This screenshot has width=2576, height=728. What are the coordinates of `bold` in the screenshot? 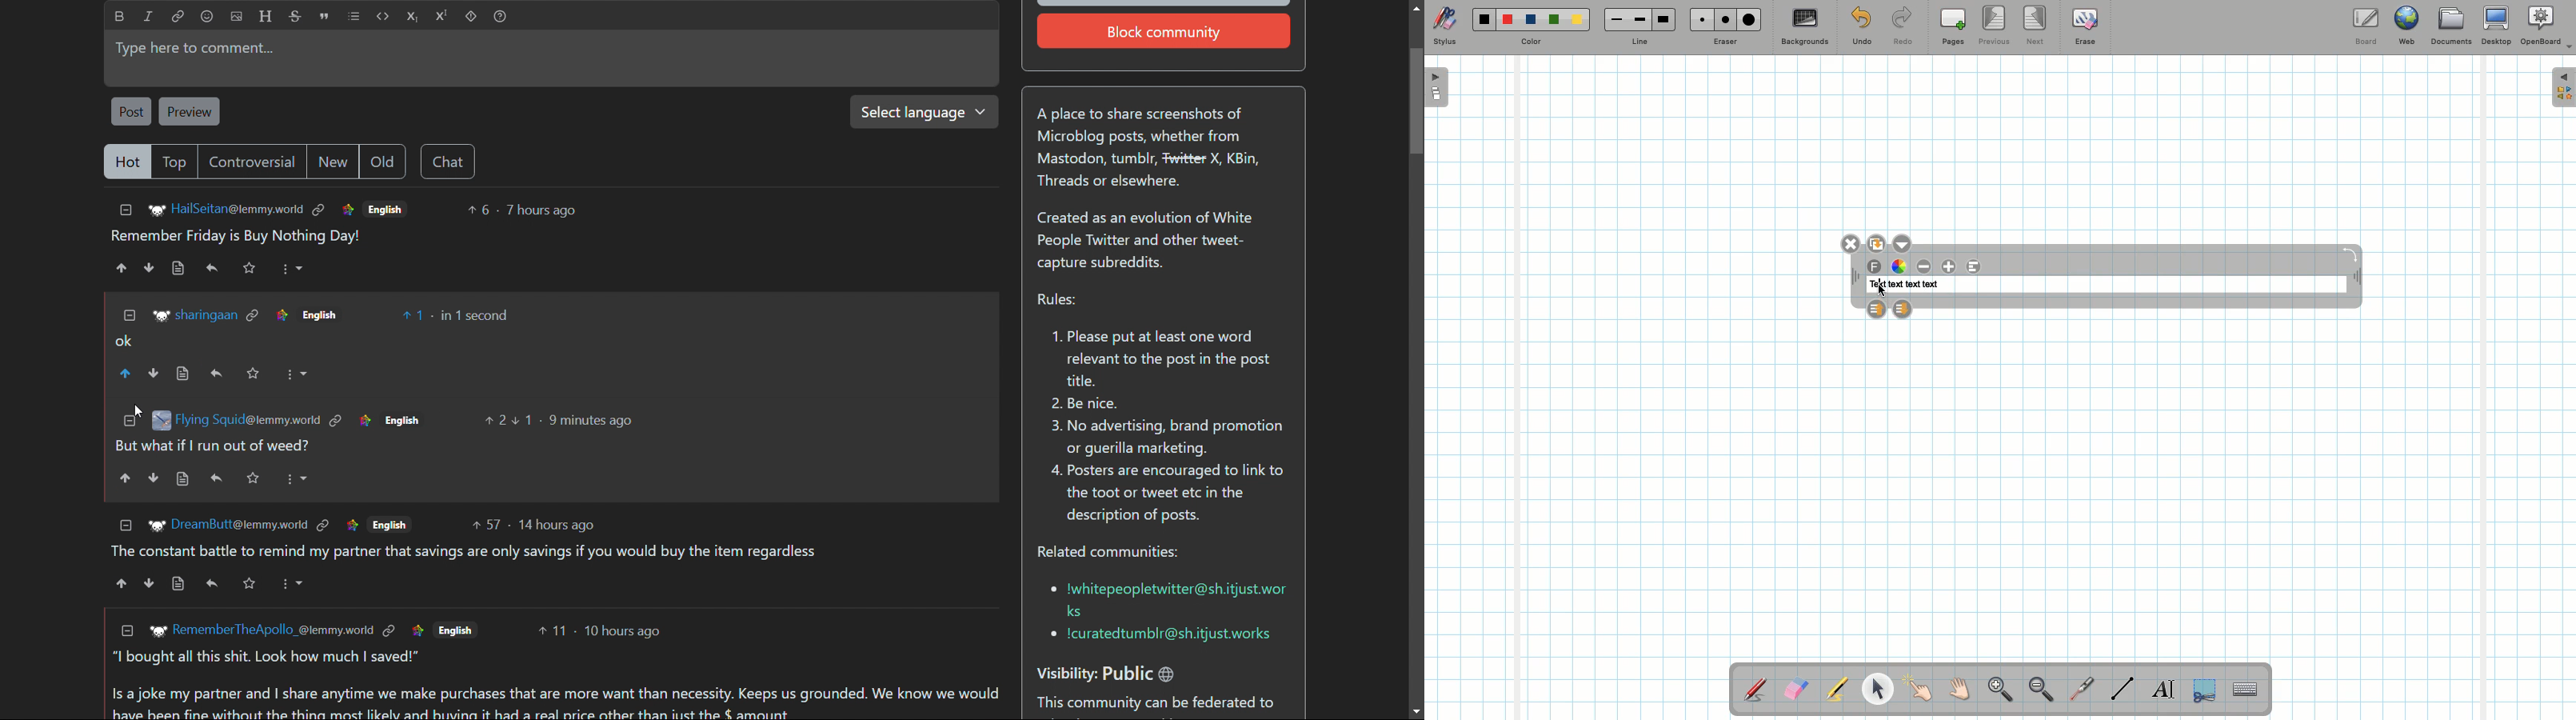 It's located at (120, 16).